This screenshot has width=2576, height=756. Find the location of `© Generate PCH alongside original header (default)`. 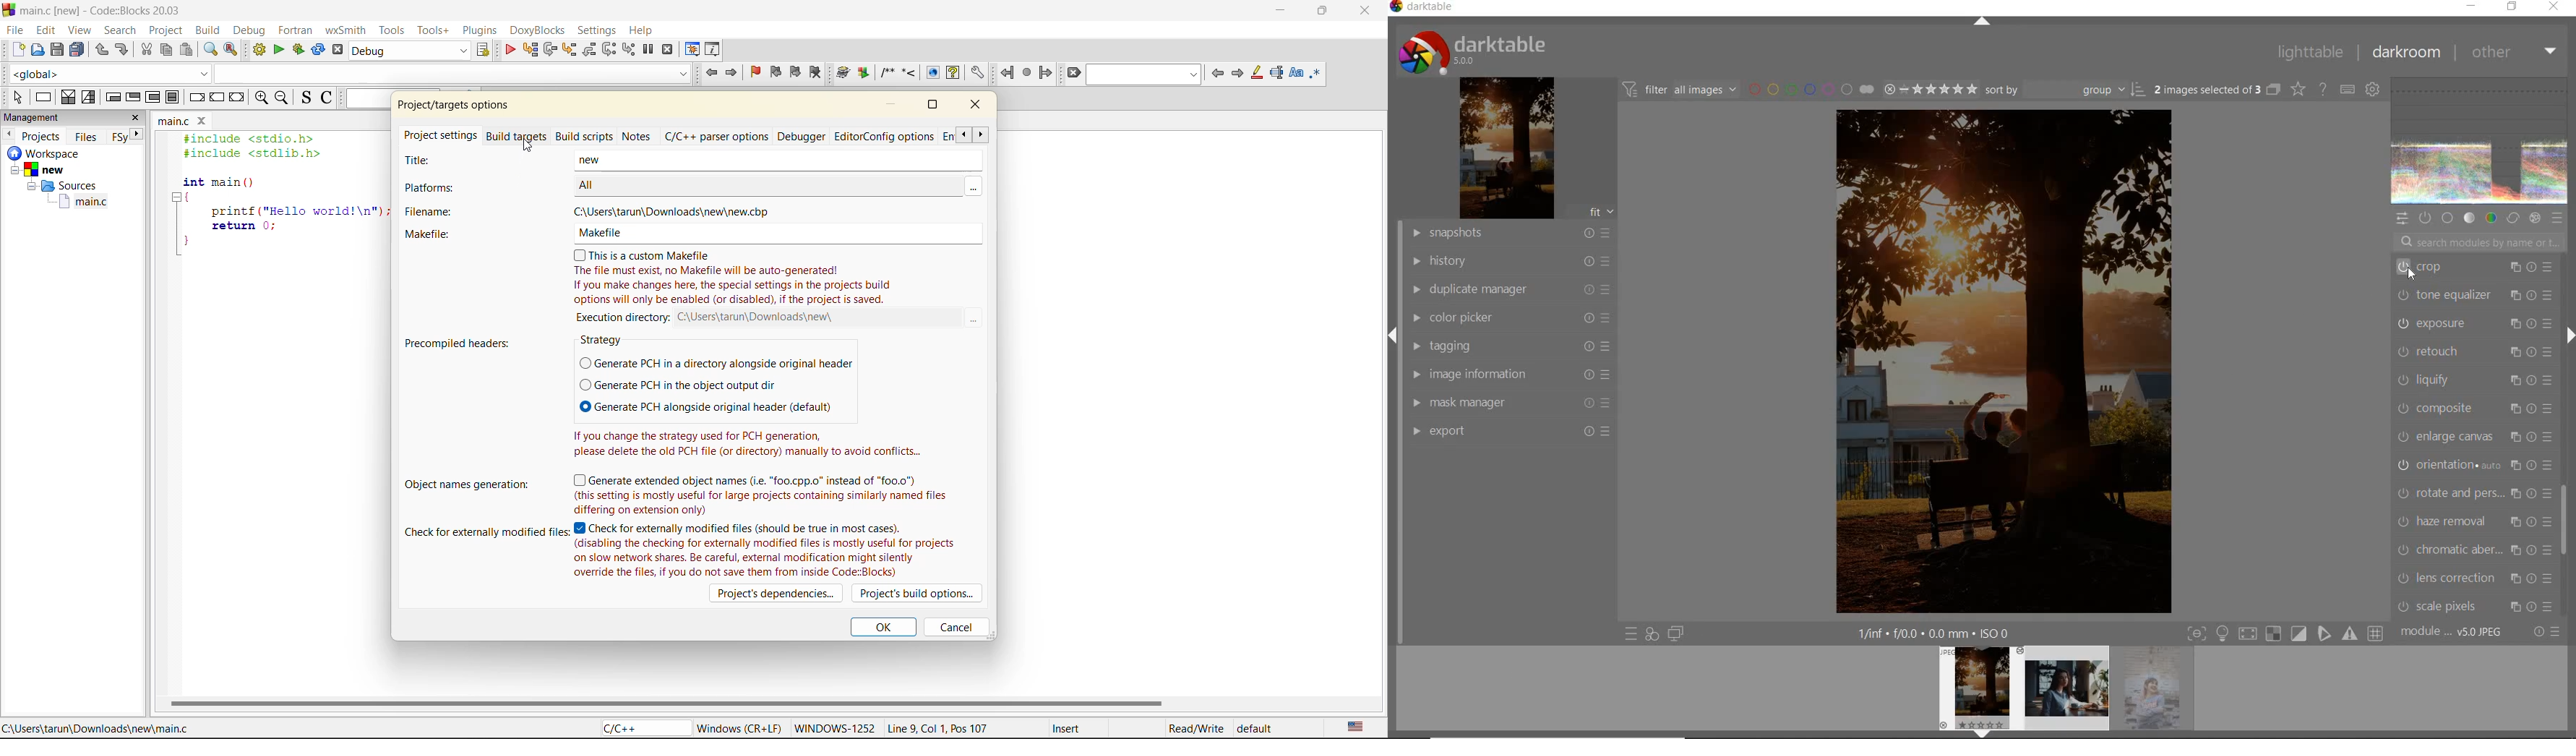

© Generate PCH alongside original header (default) is located at coordinates (709, 407).